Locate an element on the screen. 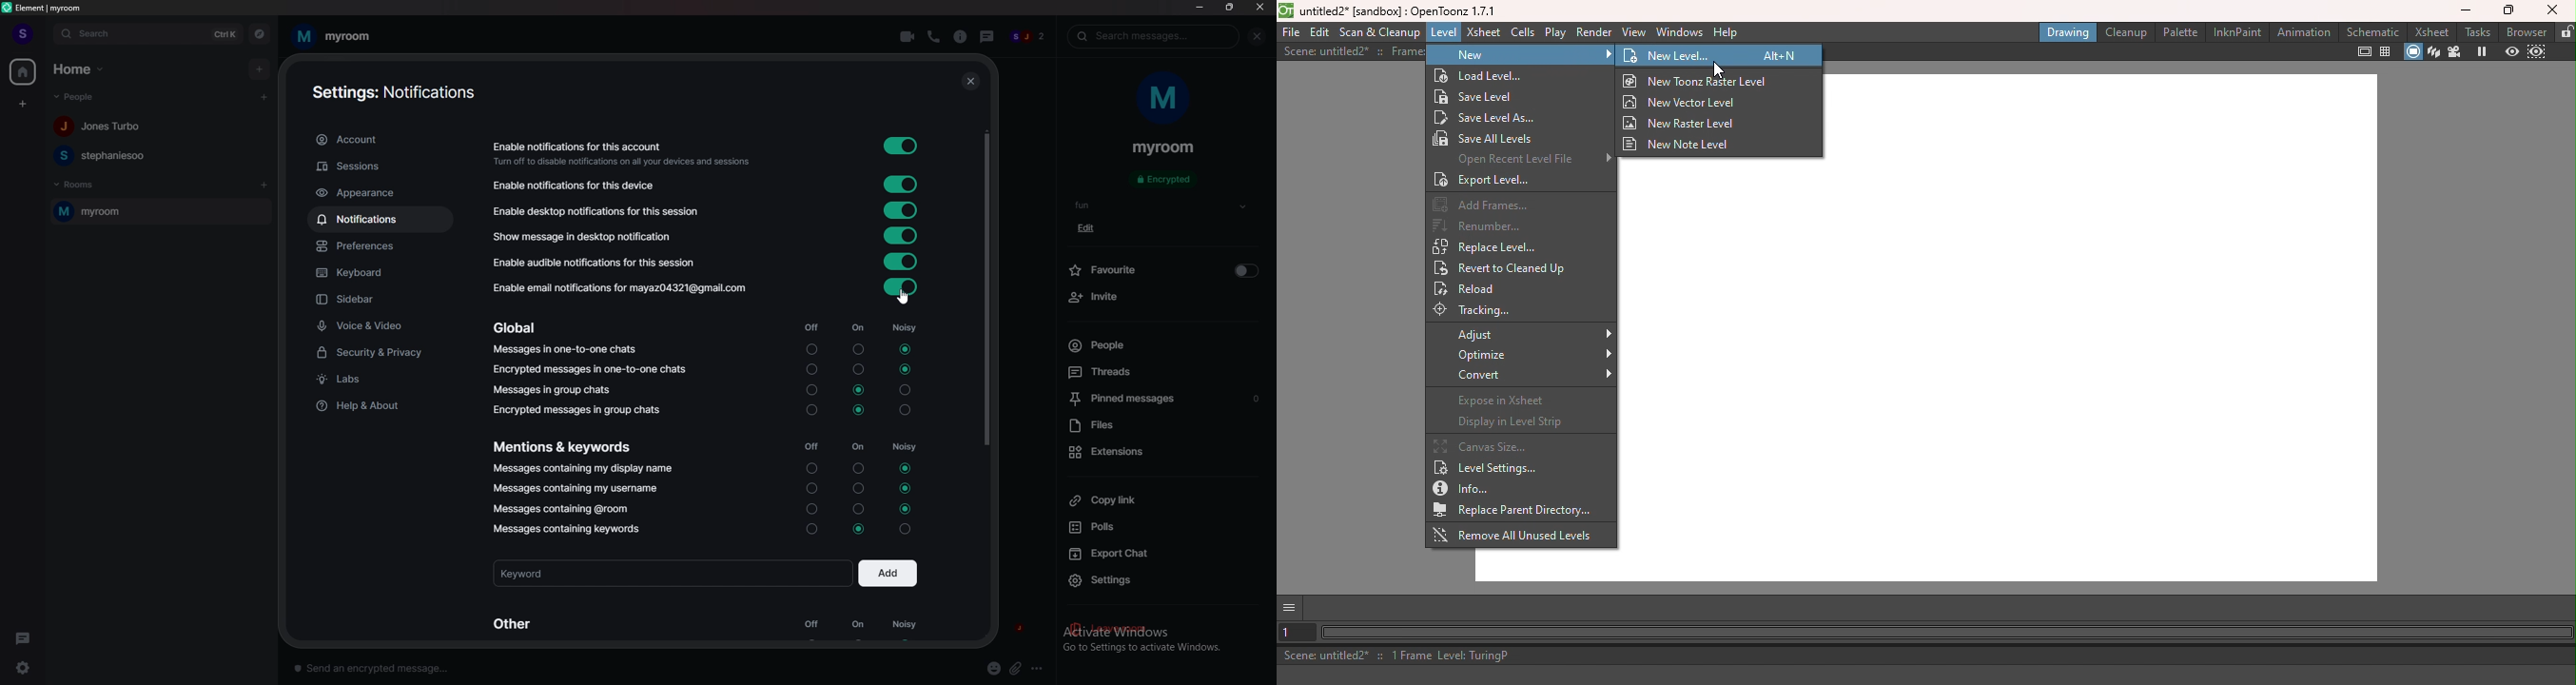 This screenshot has height=700, width=2576. help and about is located at coordinates (376, 408).